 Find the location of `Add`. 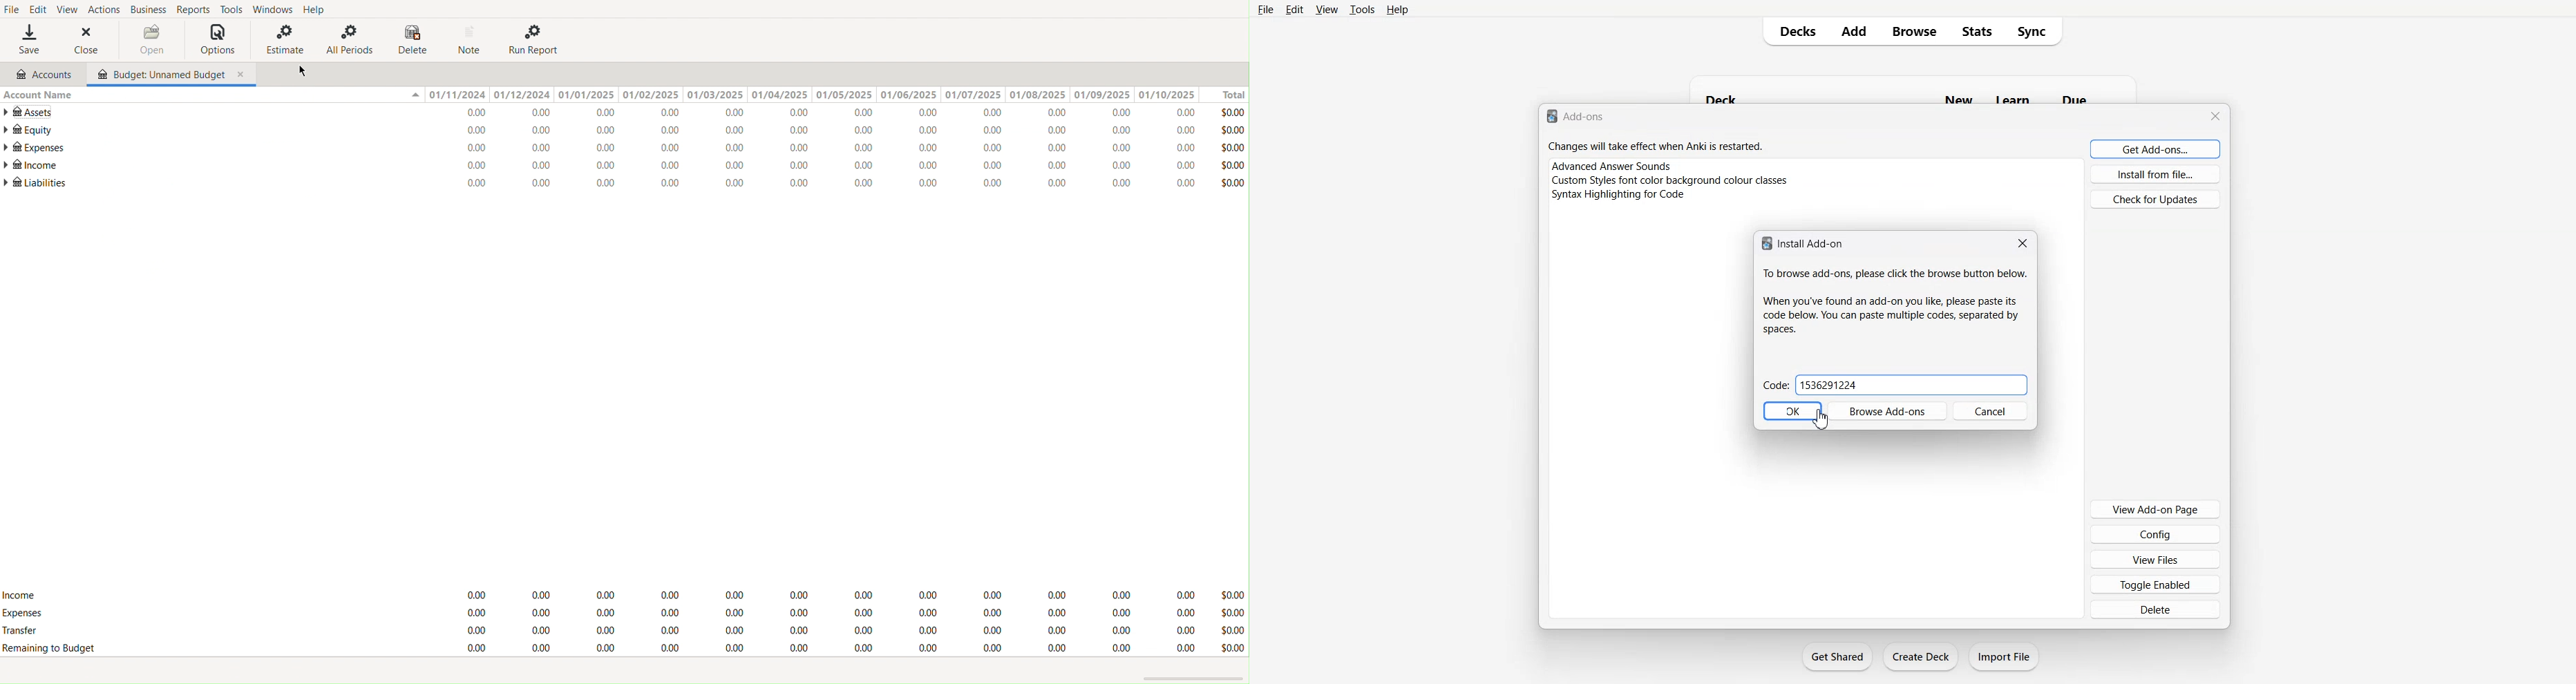

Add is located at coordinates (1854, 31).